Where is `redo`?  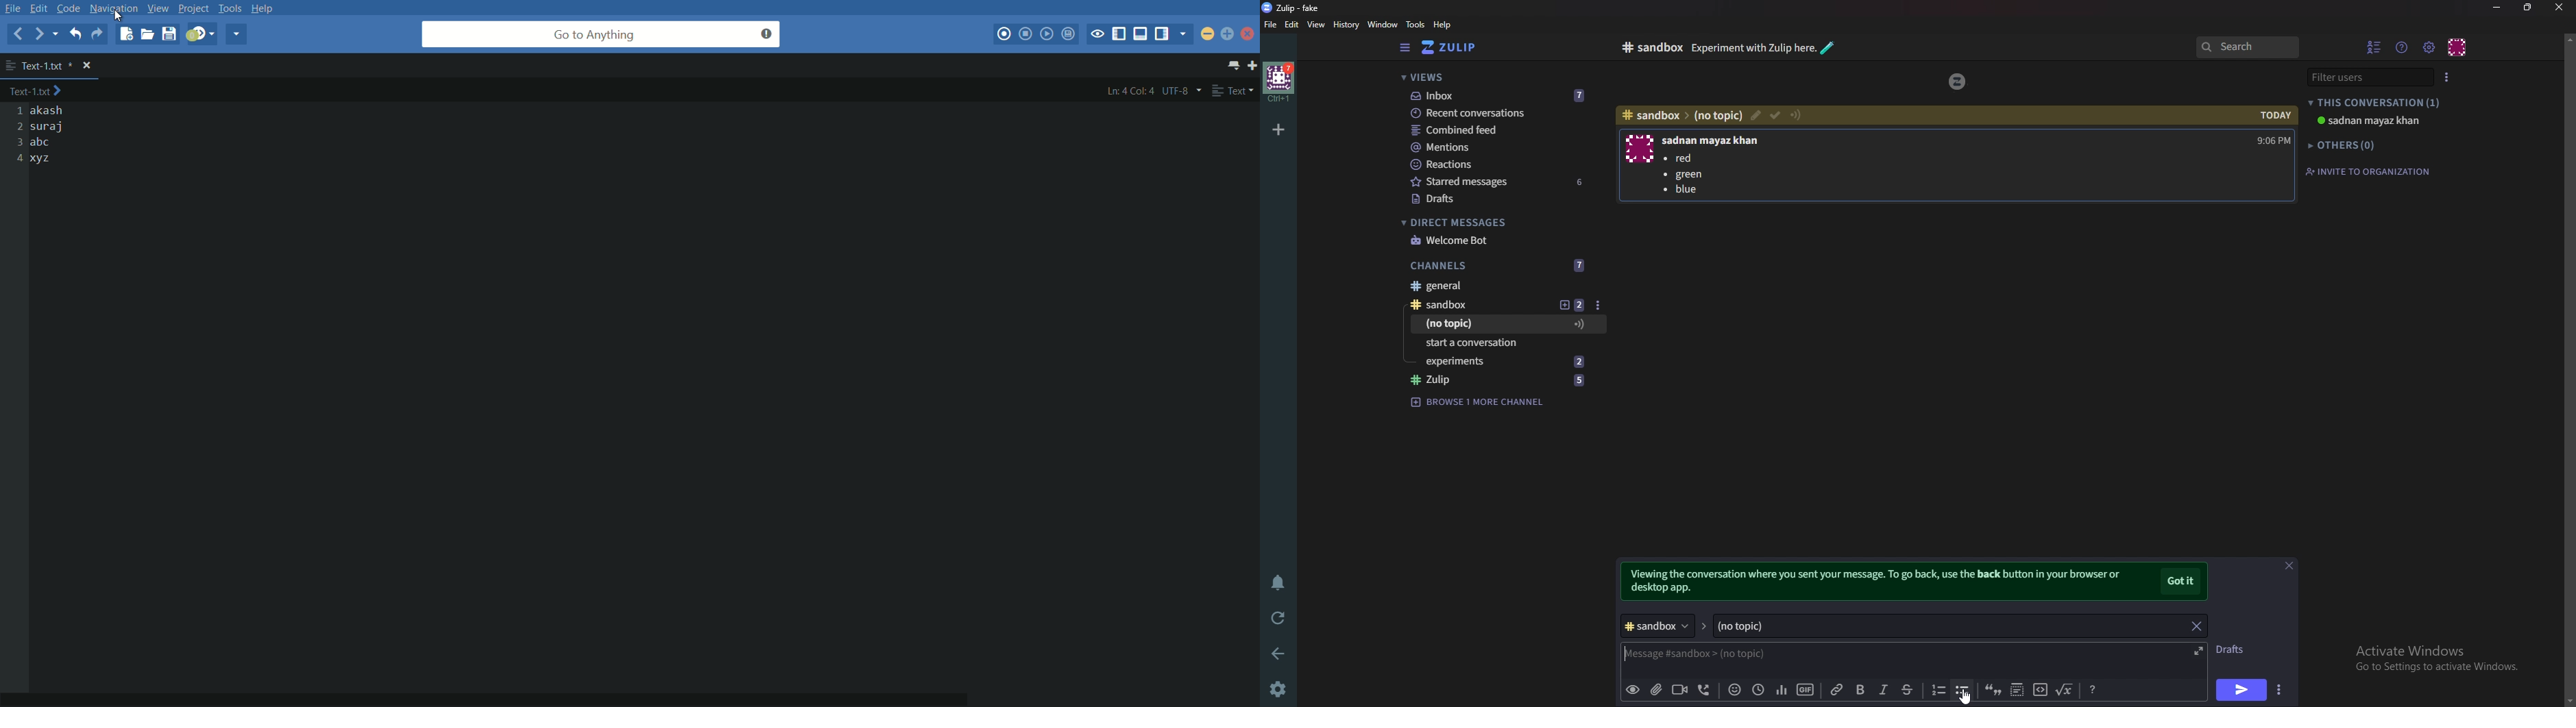
redo is located at coordinates (96, 33).